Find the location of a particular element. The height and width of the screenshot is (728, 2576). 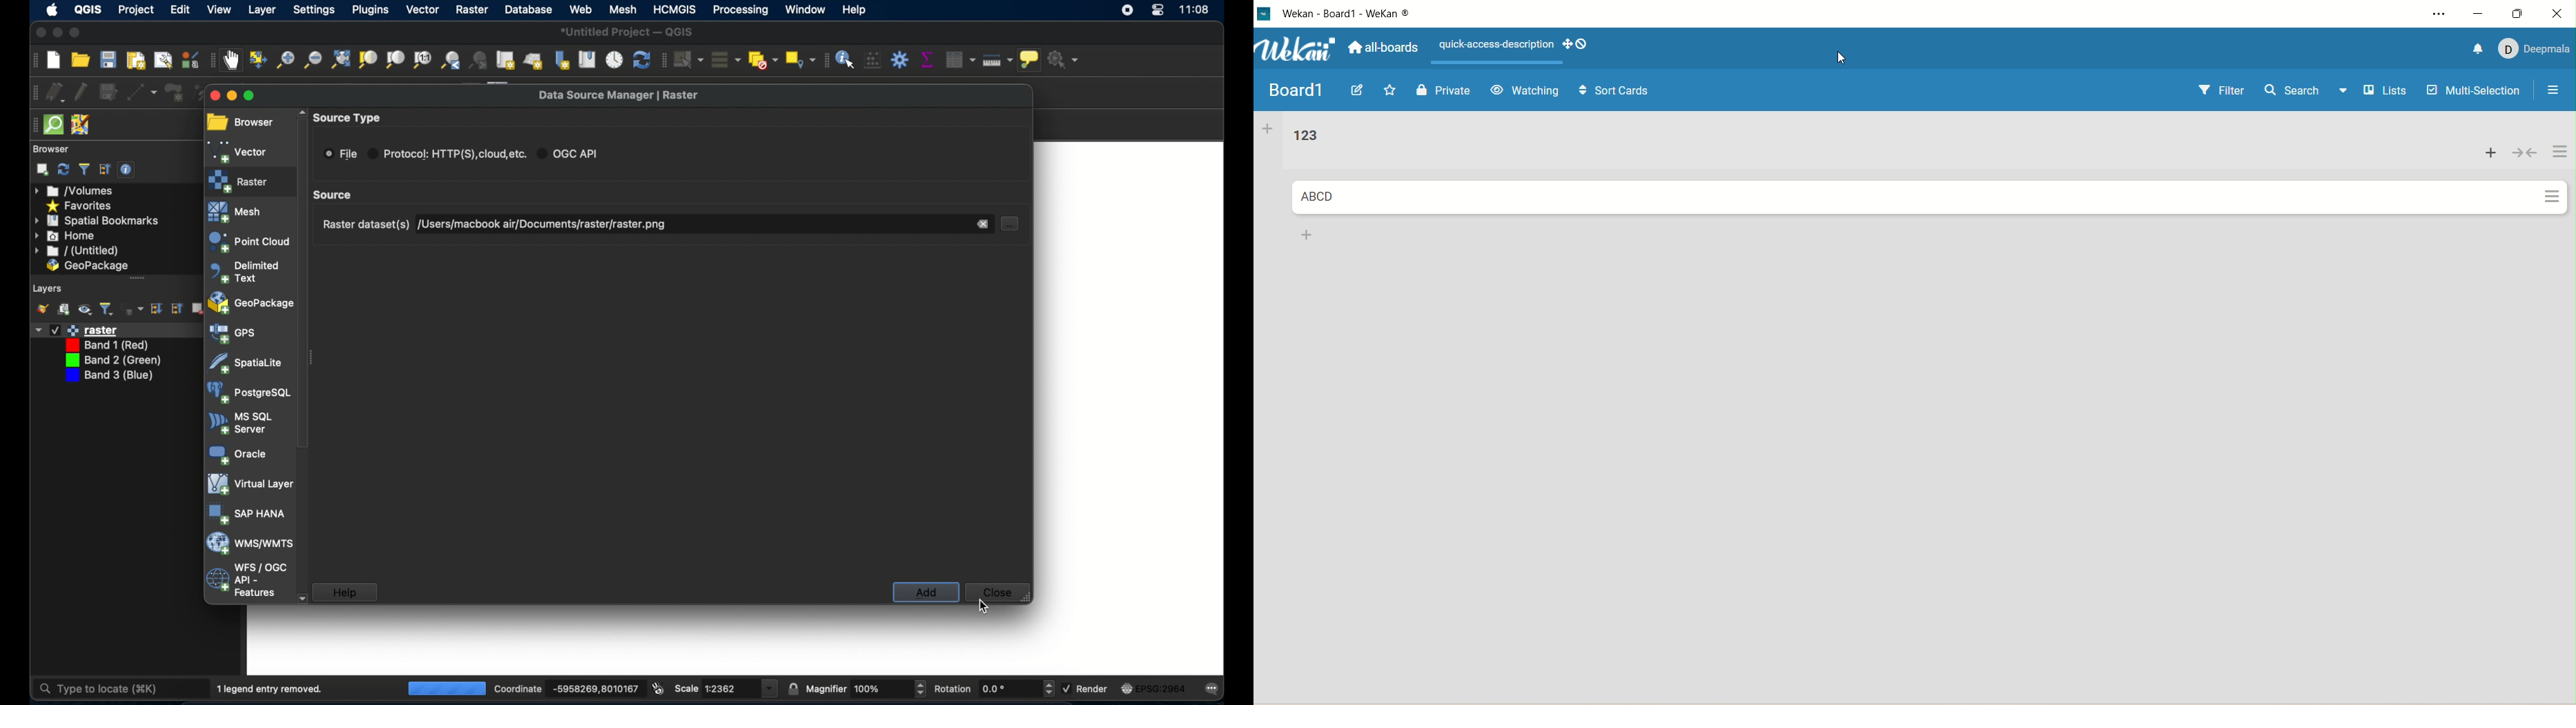

remove layer/group is located at coordinates (197, 308).